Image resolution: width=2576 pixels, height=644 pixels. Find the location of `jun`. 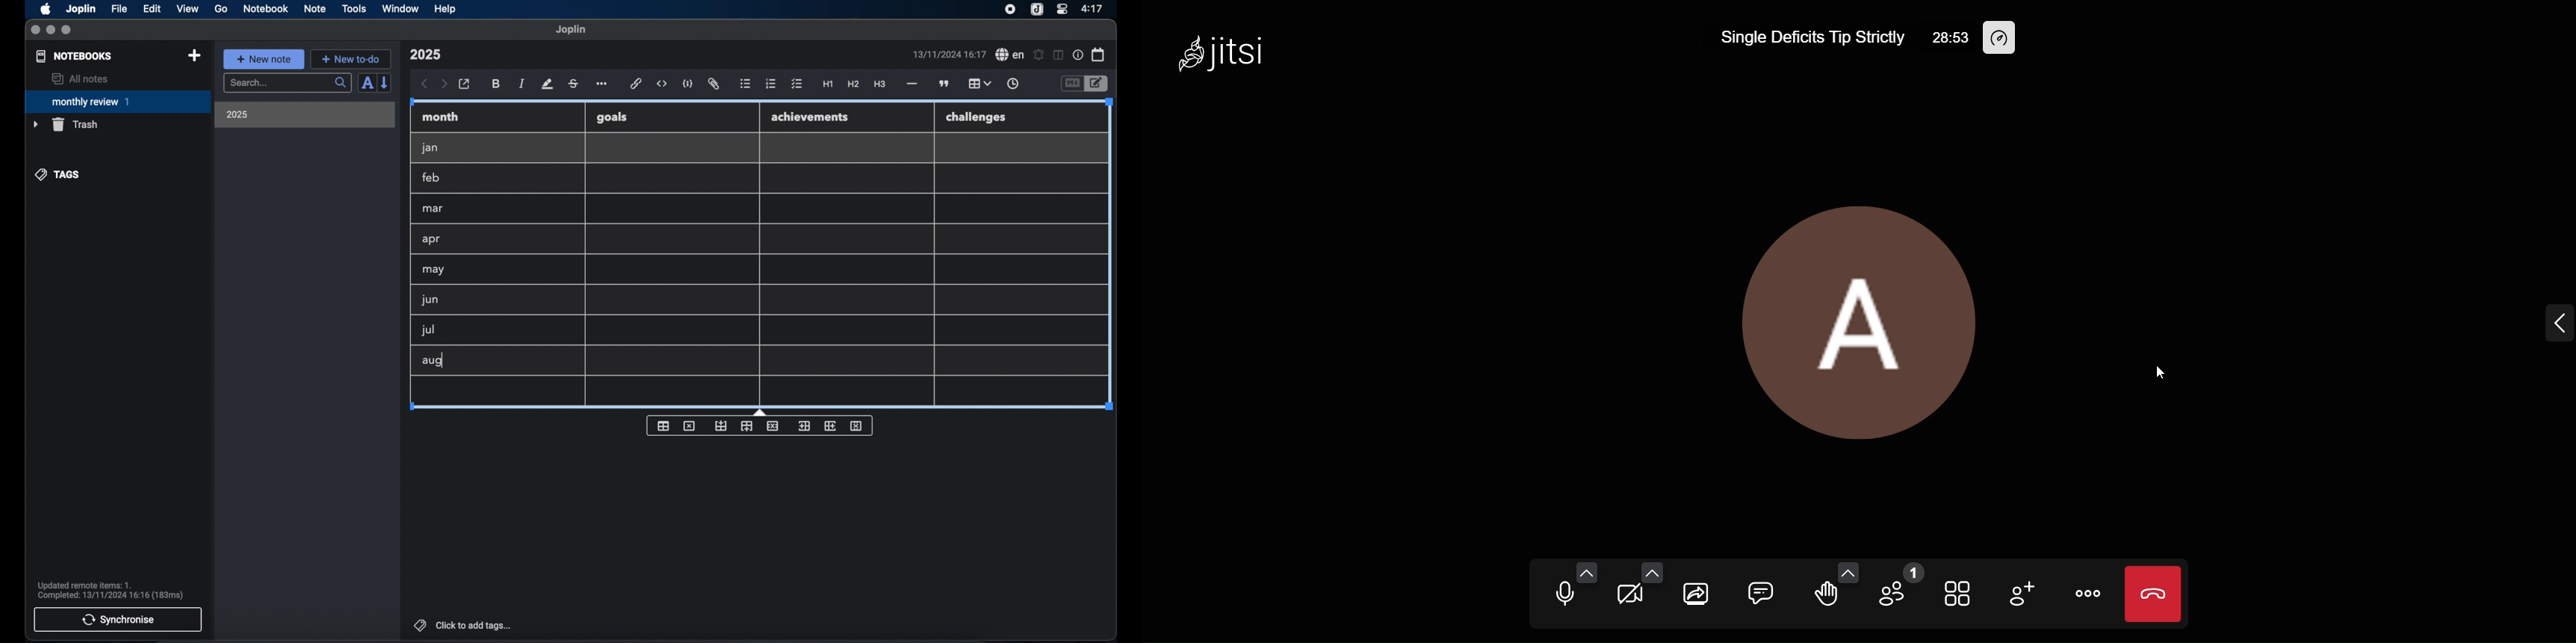

jun is located at coordinates (429, 299).